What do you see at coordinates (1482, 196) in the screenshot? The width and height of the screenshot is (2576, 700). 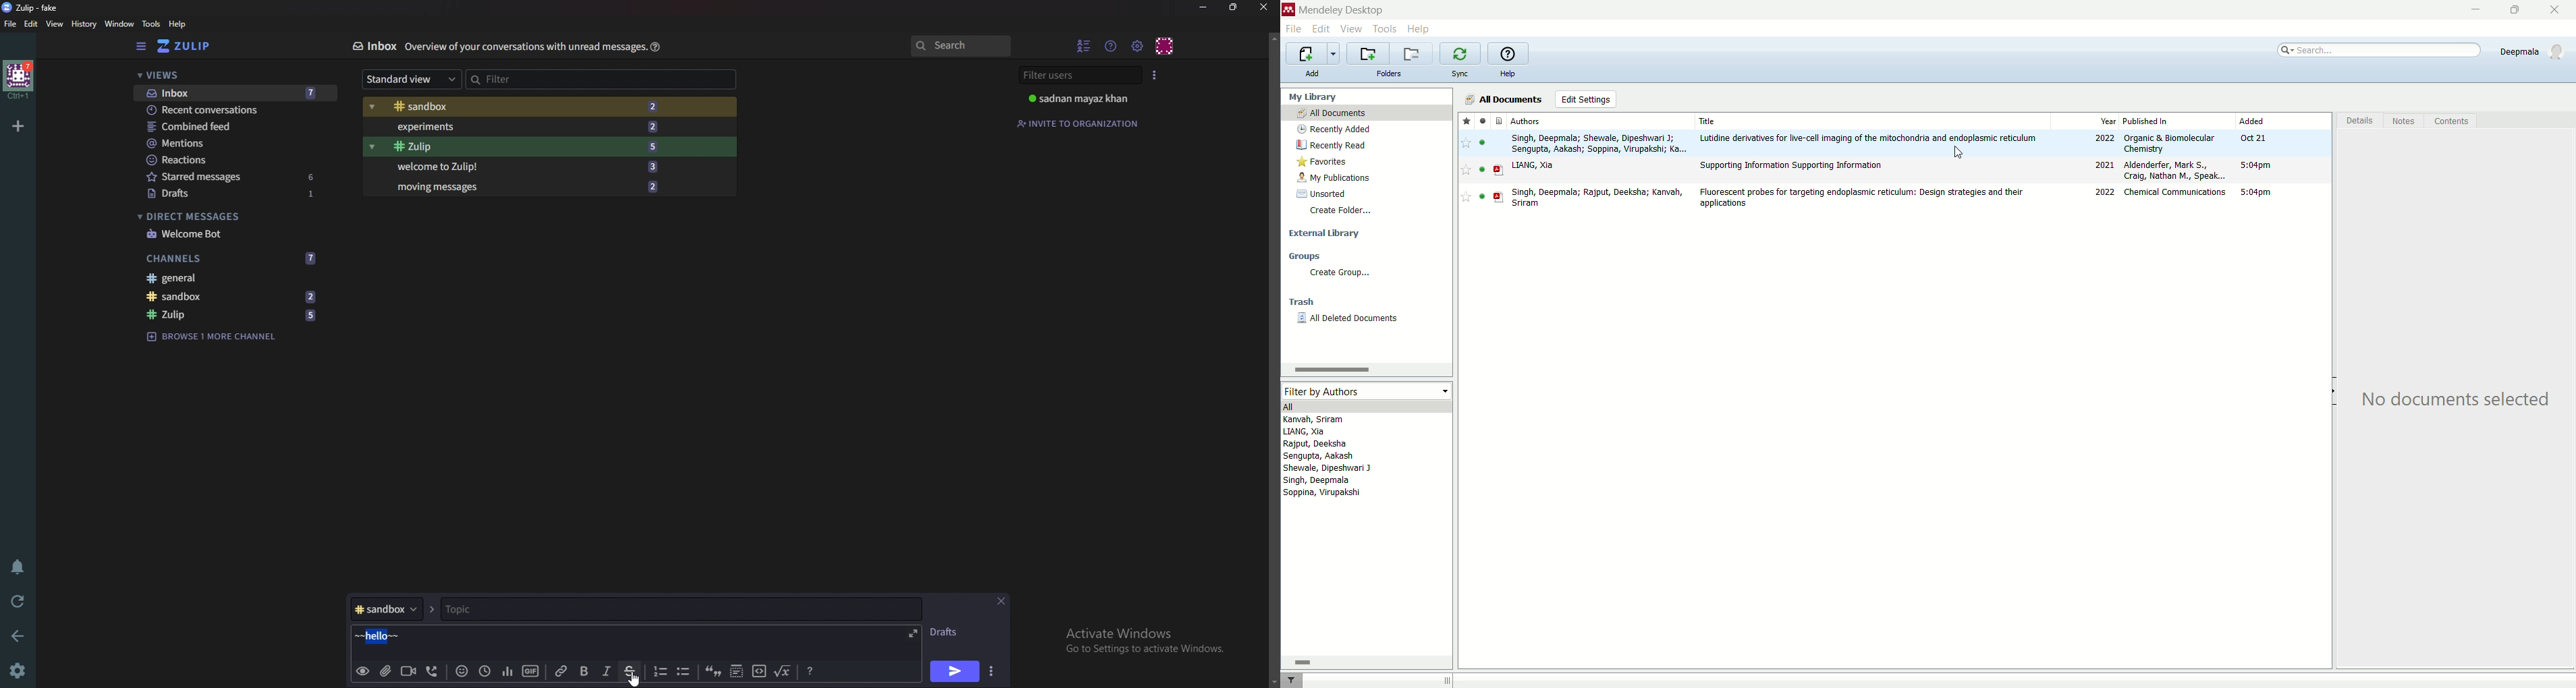 I see `unread` at bounding box center [1482, 196].